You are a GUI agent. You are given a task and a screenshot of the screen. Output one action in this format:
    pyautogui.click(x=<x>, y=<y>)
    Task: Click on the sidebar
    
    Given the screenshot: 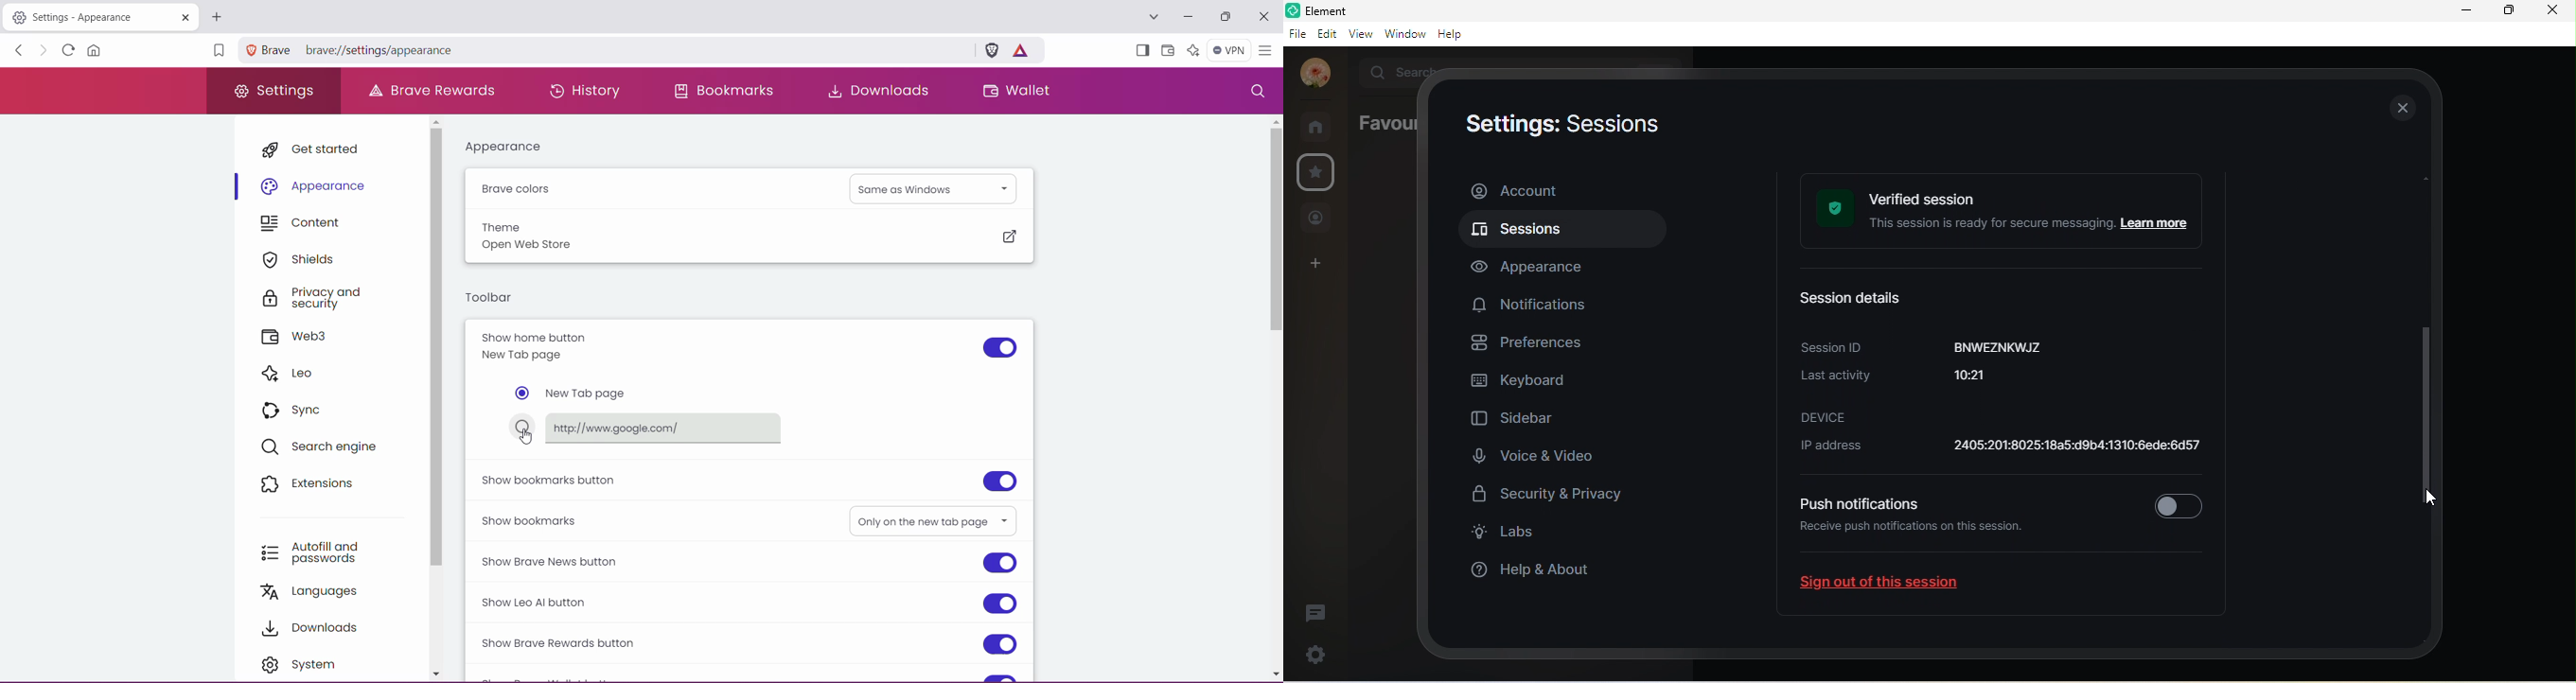 What is the action you would take?
    pyautogui.click(x=1518, y=421)
    